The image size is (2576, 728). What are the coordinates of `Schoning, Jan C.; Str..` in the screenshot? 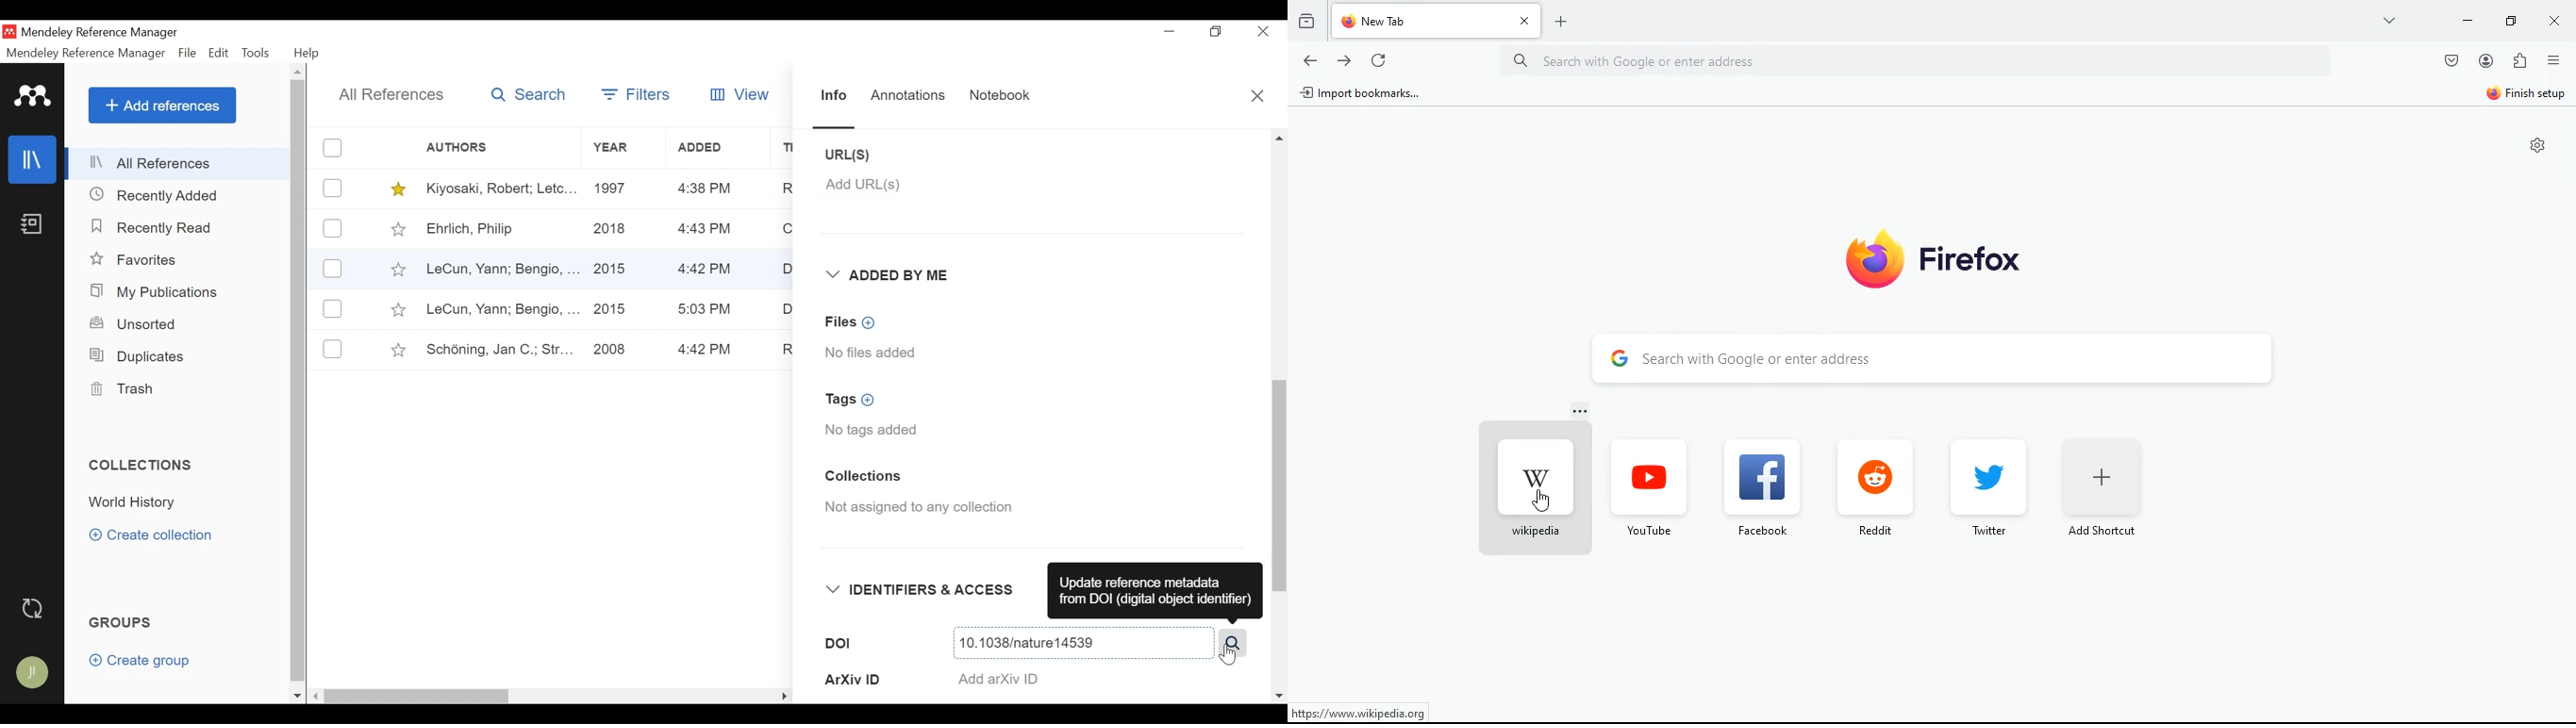 It's located at (495, 347).